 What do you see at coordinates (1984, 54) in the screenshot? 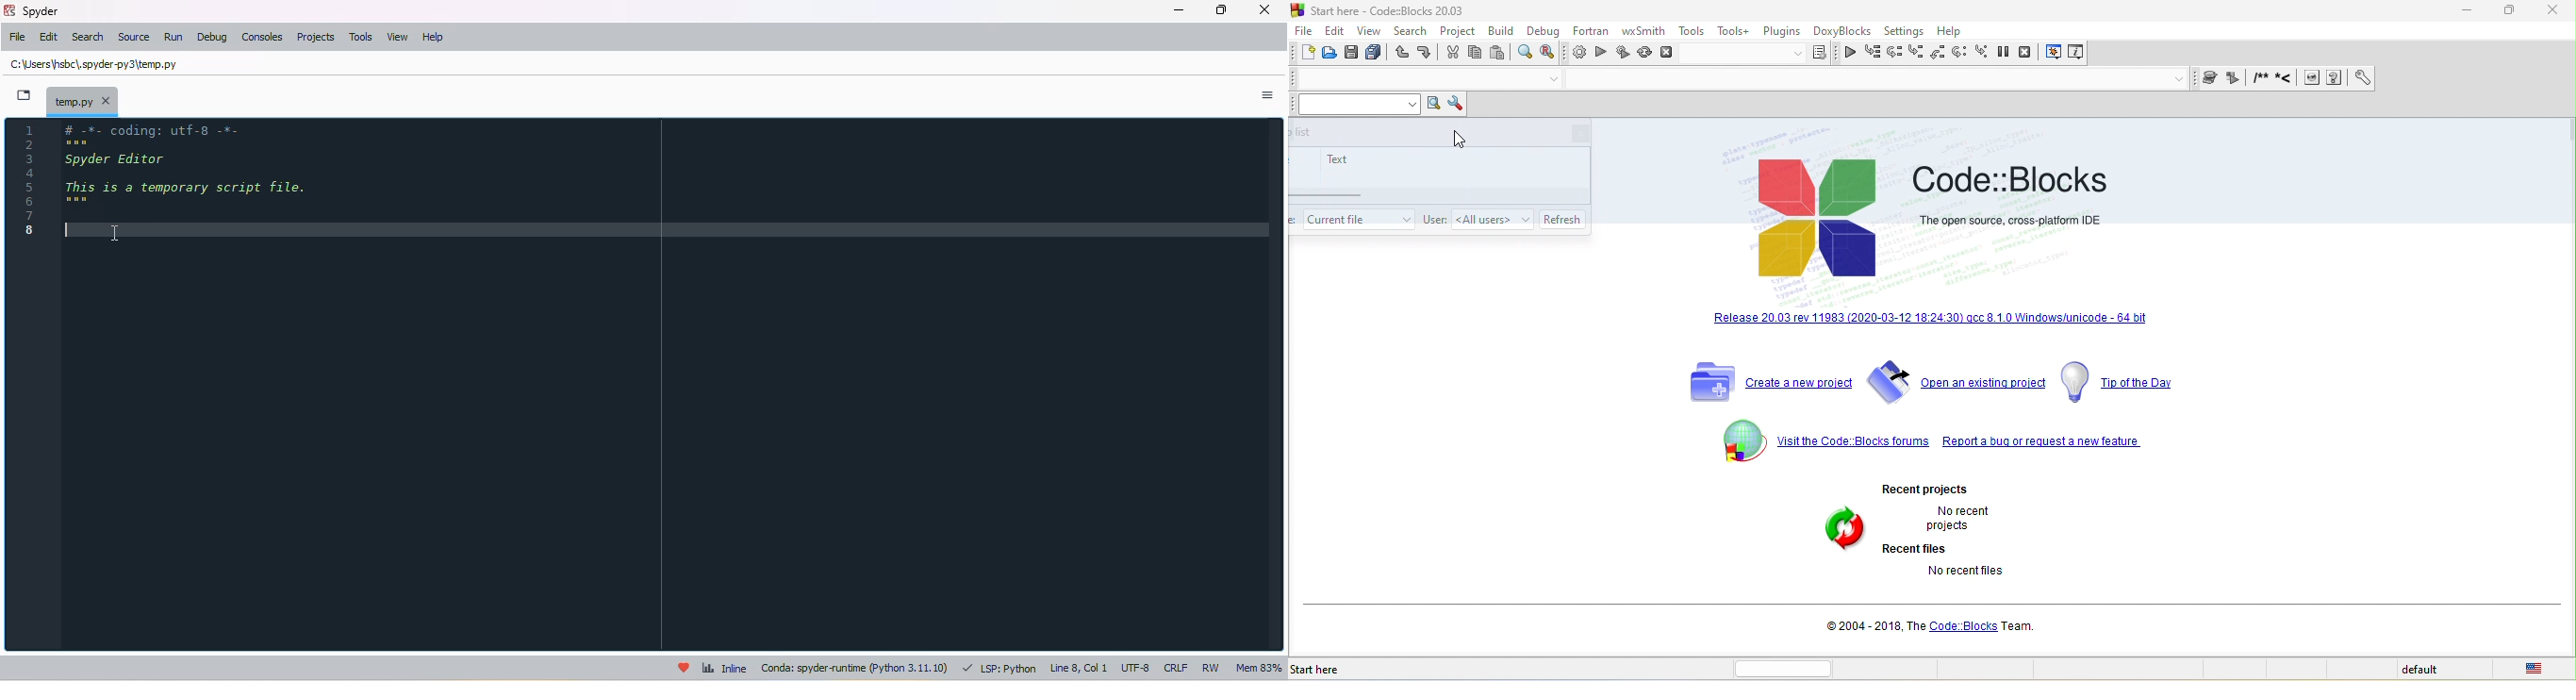
I see `step into instruction` at bounding box center [1984, 54].